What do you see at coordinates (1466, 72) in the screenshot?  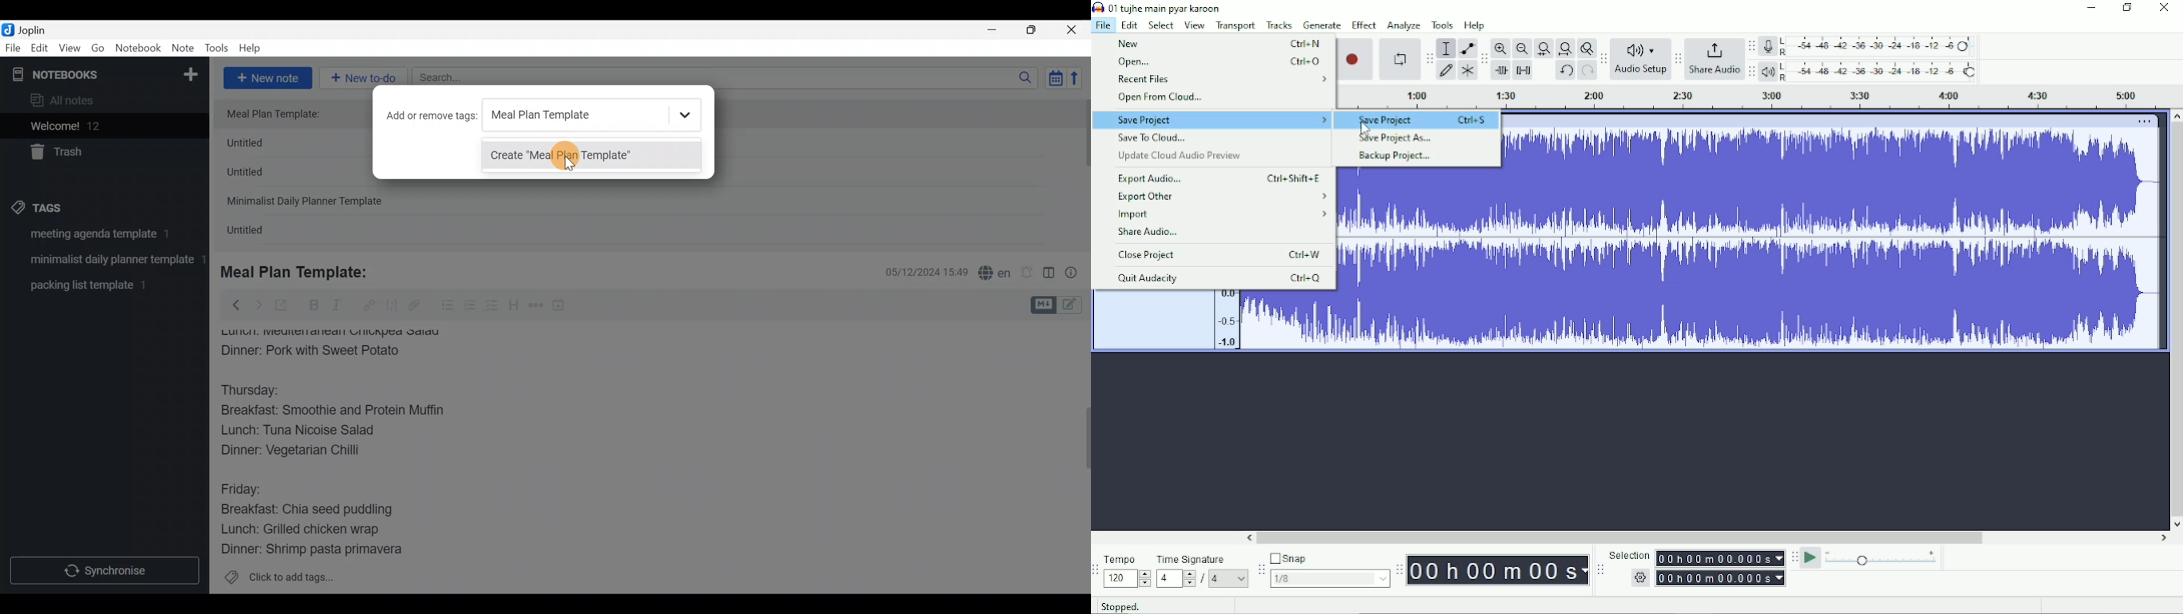 I see `Multi-tool` at bounding box center [1466, 72].